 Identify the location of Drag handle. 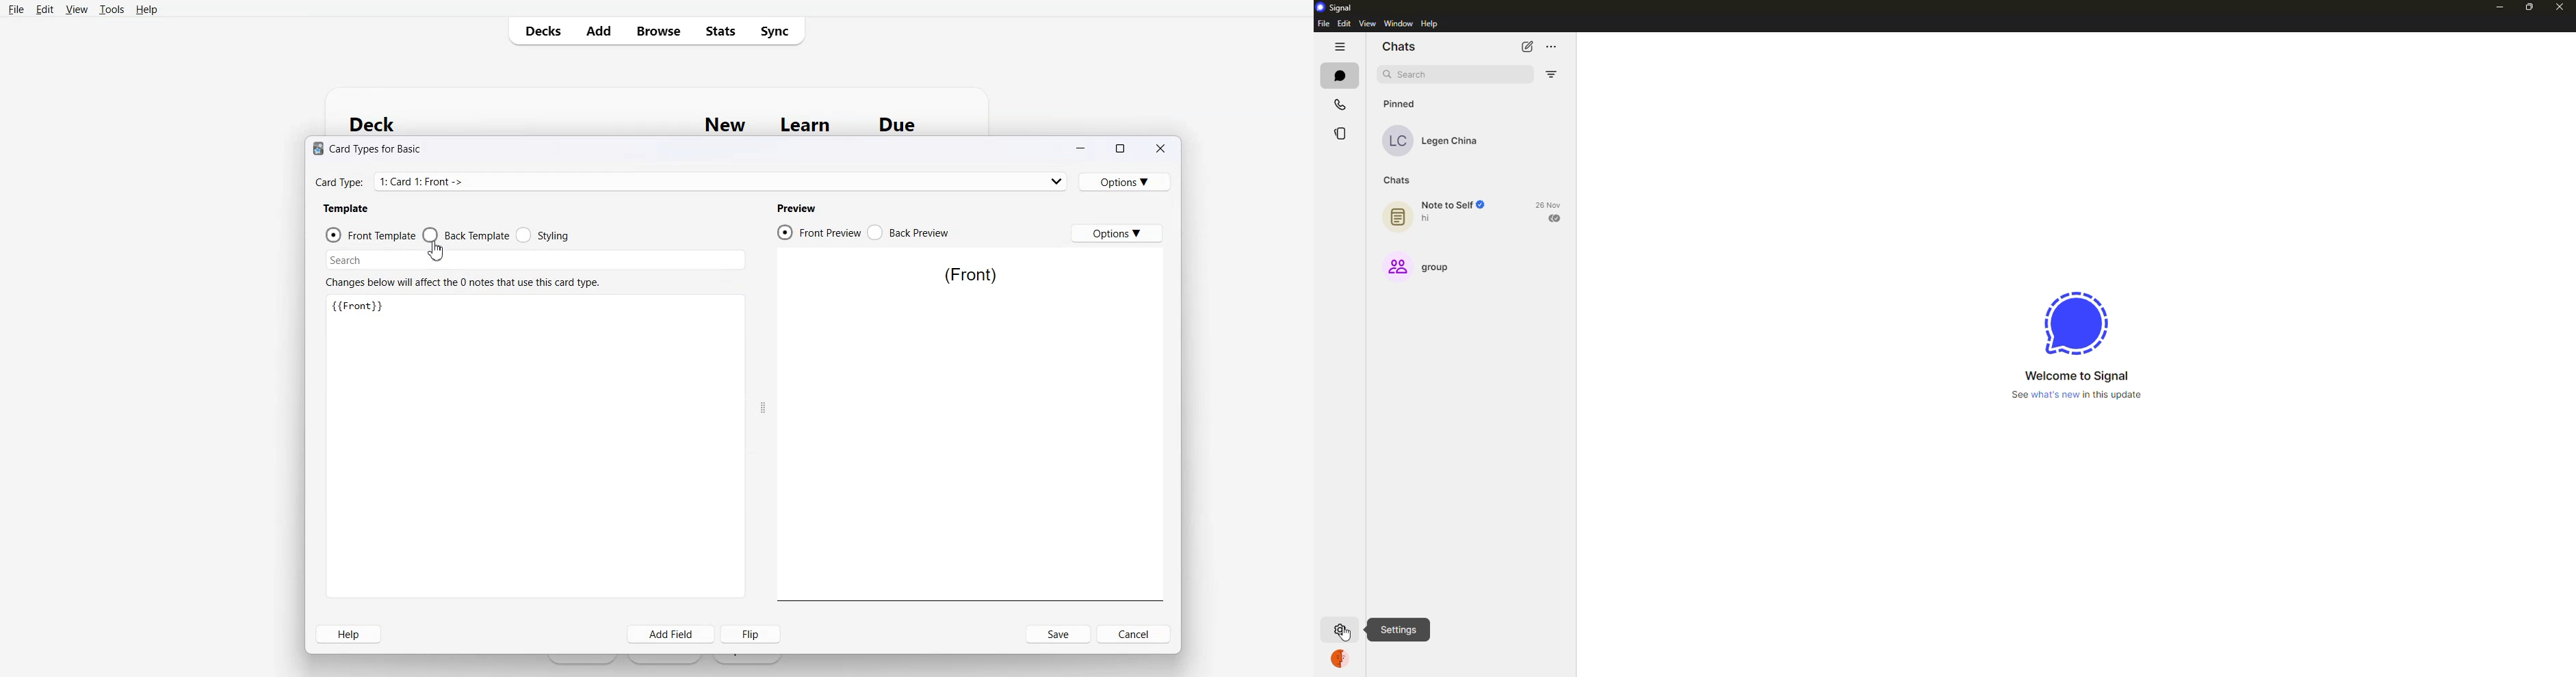
(764, 409).